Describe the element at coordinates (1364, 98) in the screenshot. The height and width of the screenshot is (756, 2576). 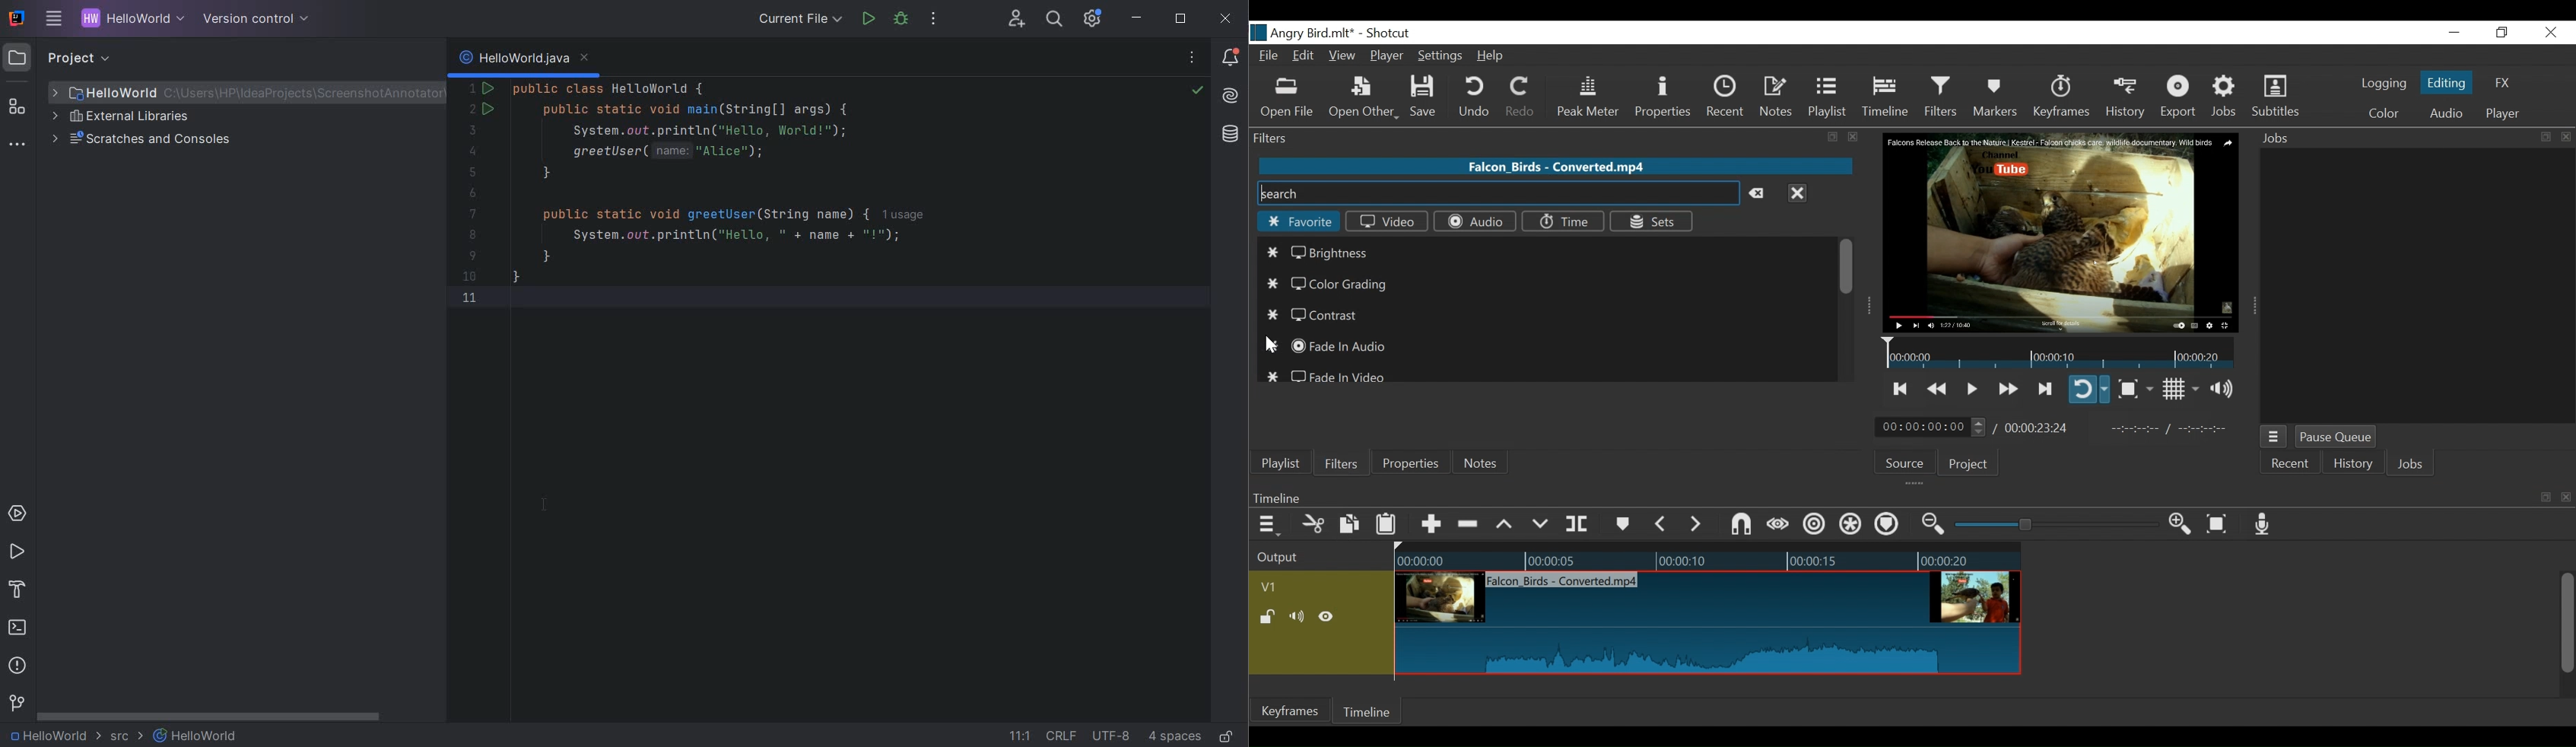
I see `Open Other` at that location.